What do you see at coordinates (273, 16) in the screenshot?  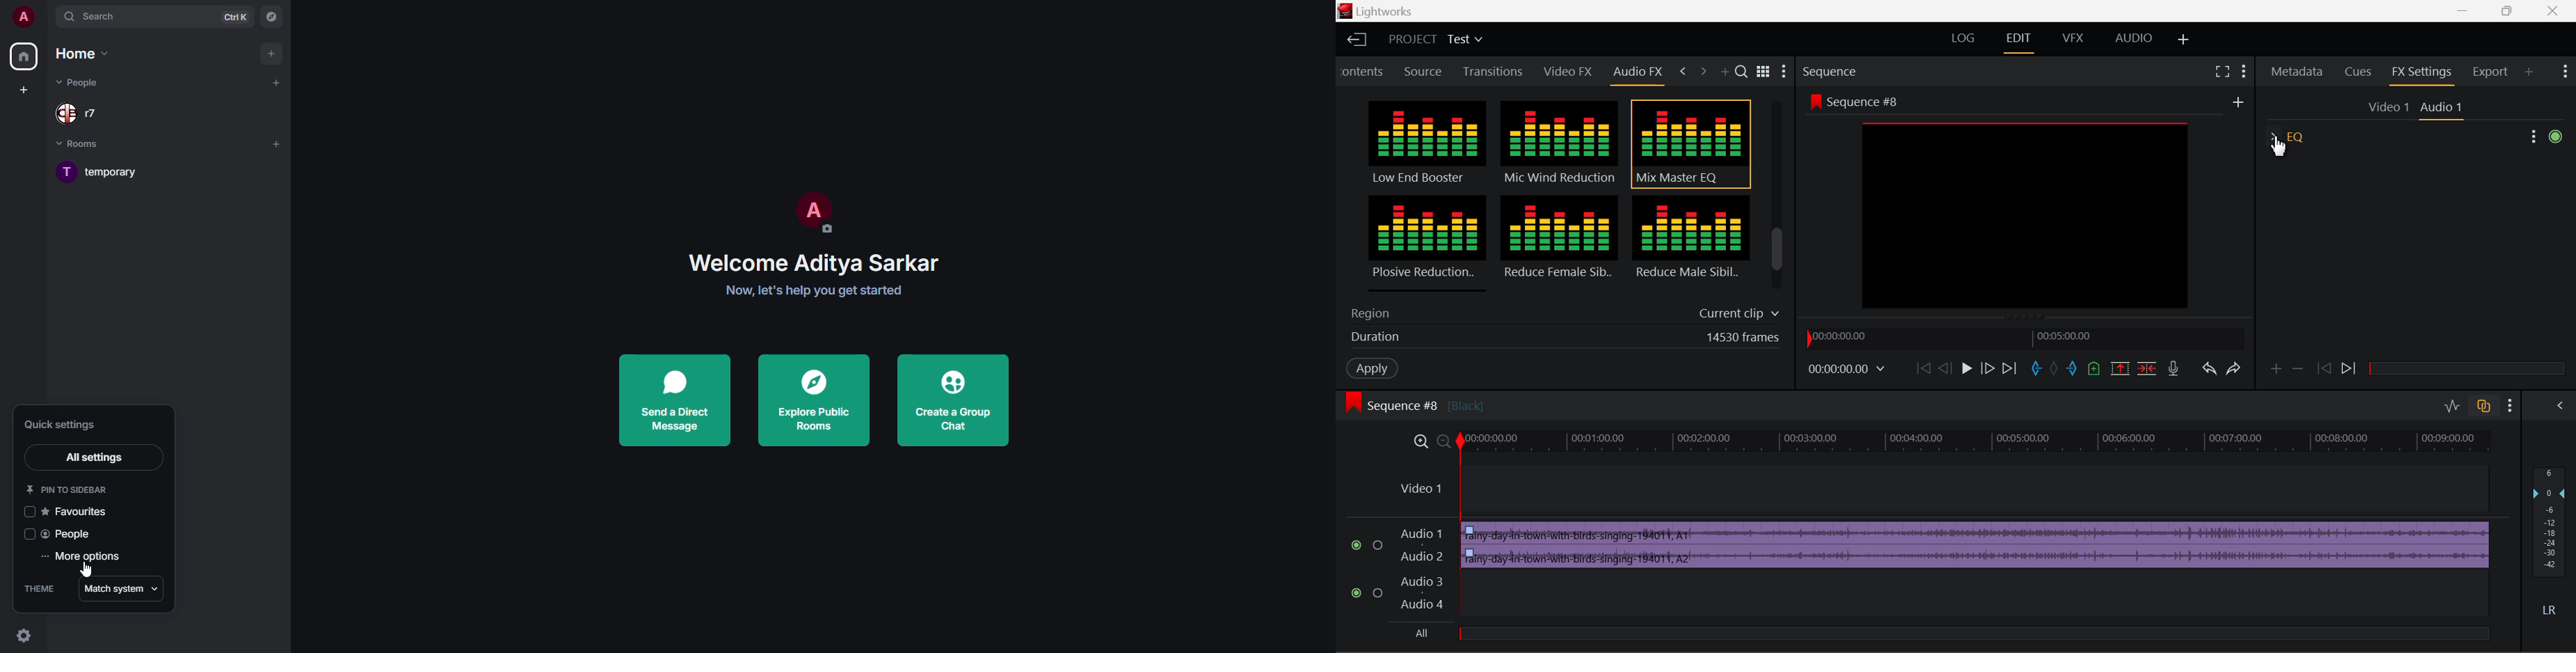 I see `navigator` at bounding box center [273, 16].